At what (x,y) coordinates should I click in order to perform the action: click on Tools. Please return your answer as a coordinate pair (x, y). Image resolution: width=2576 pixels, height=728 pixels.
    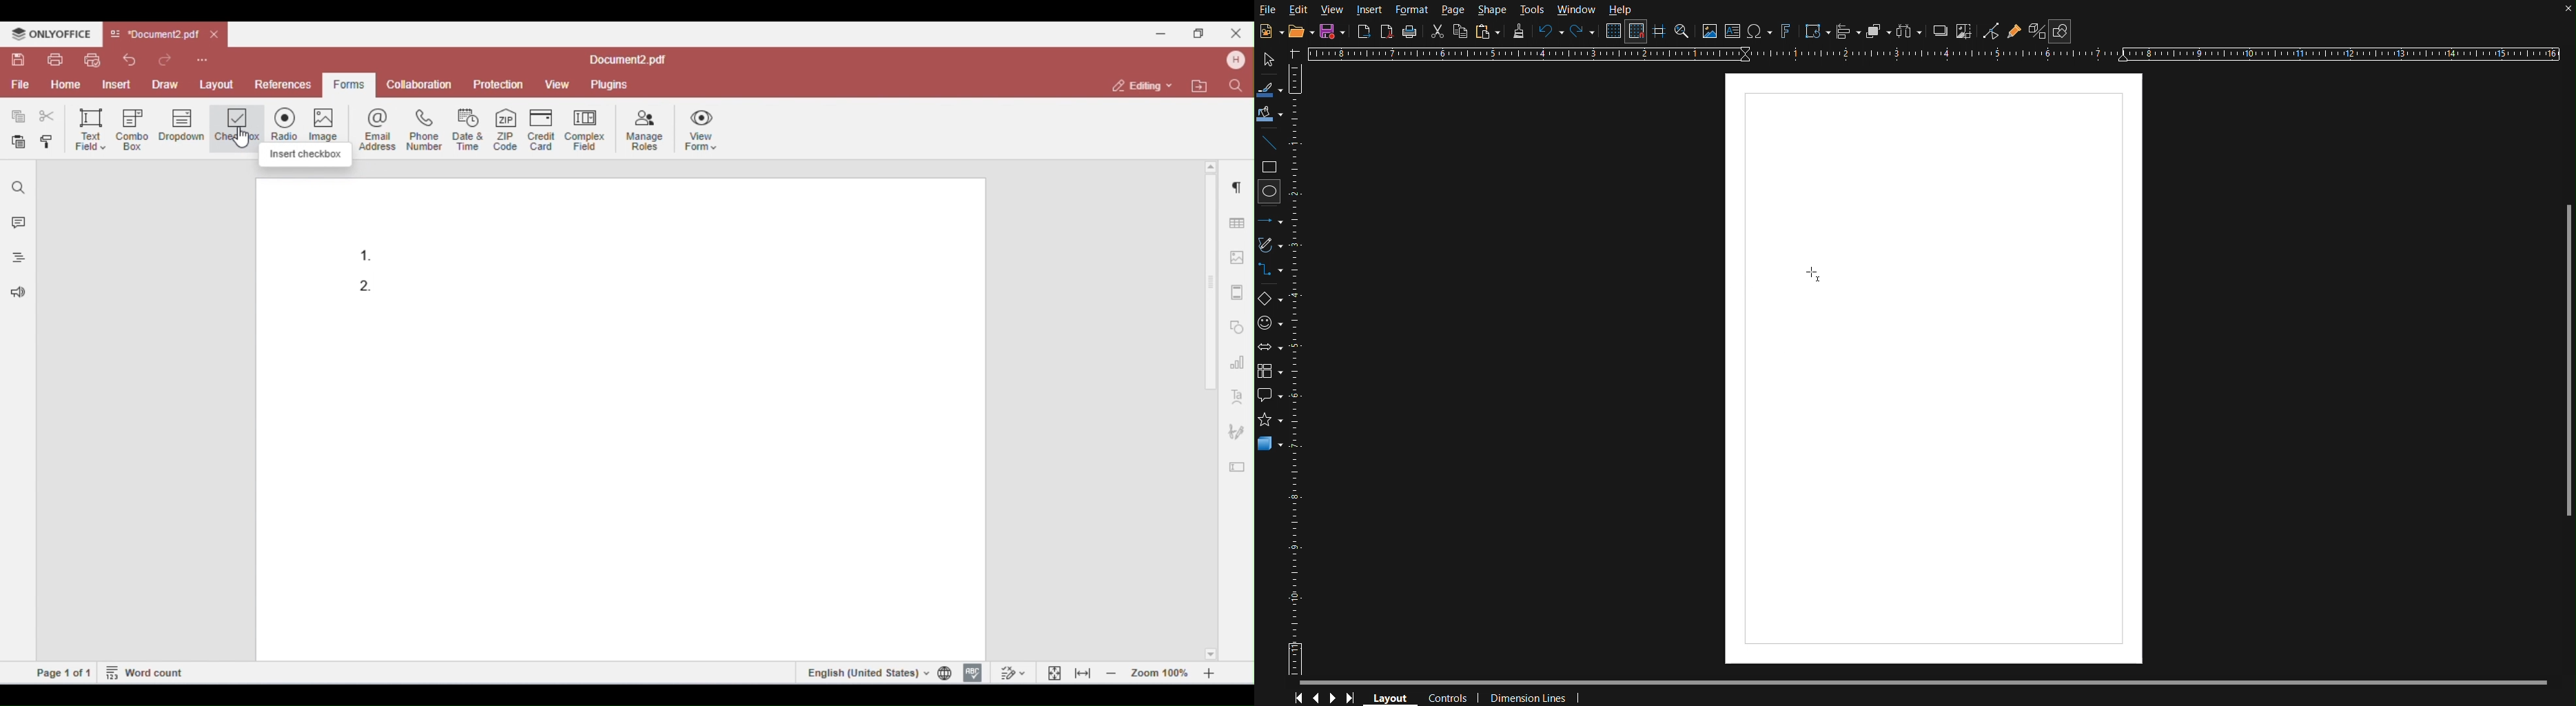
    Looking at the image, I should click on (1533, 8).